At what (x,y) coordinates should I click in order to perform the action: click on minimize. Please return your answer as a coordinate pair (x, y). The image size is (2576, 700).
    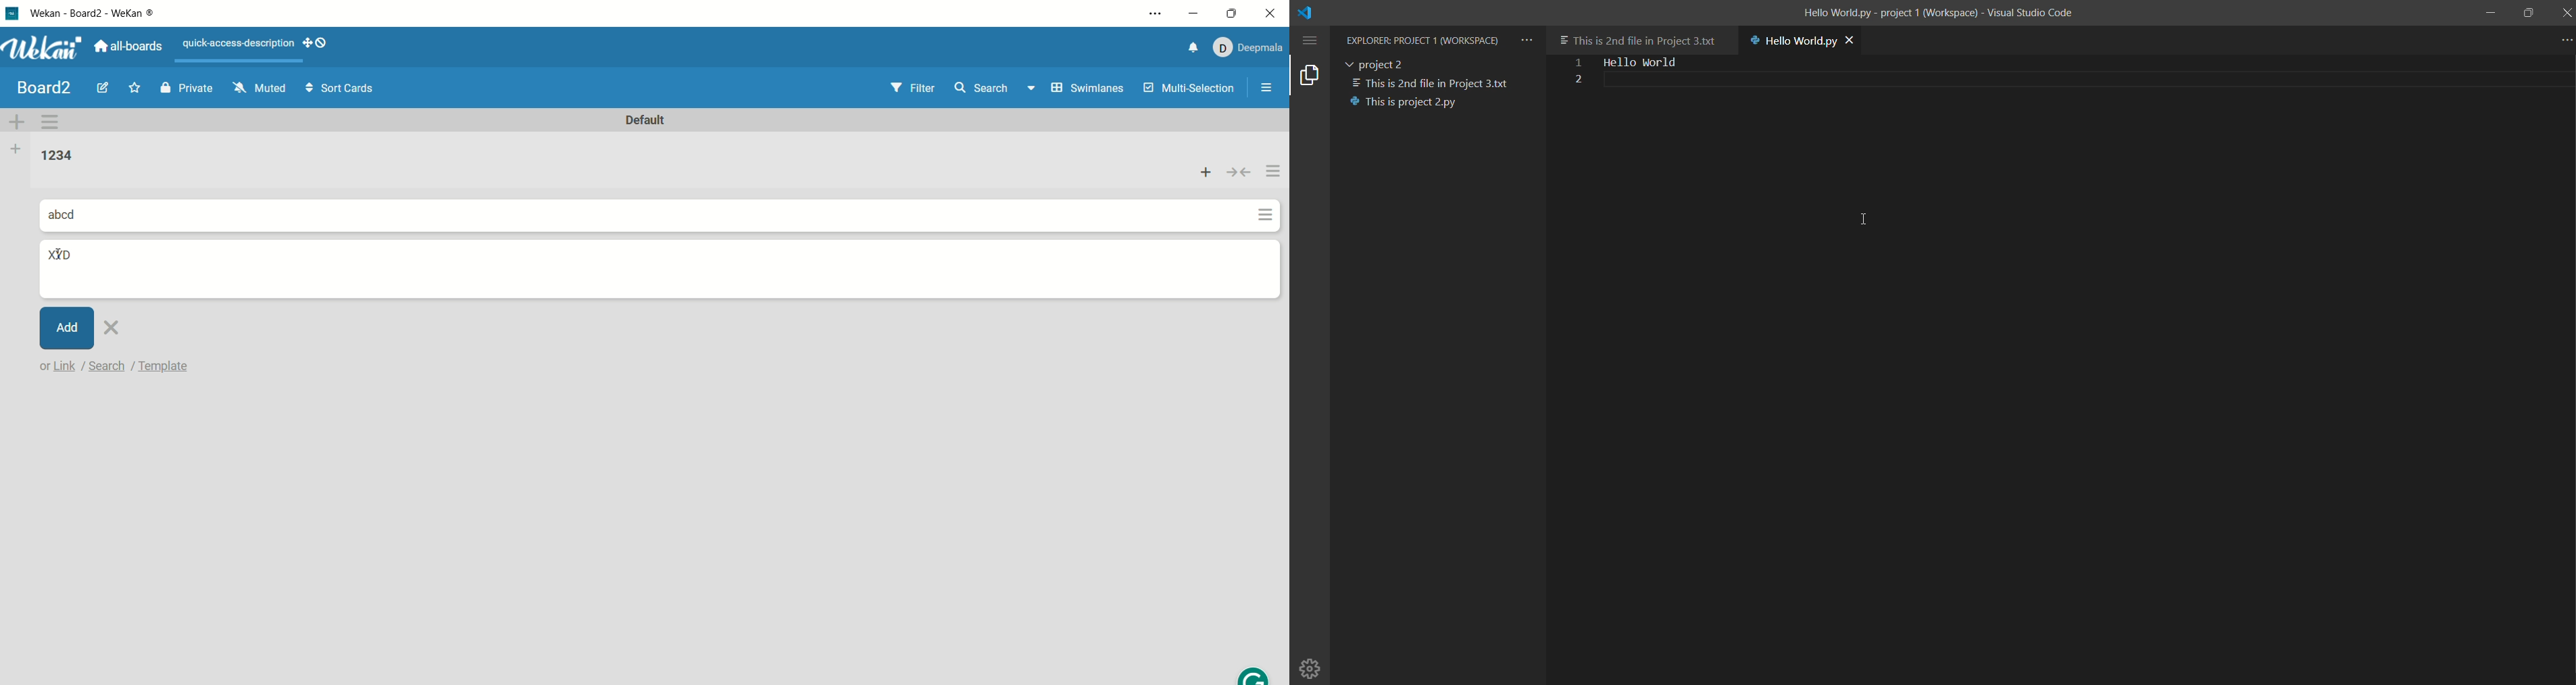
    Looking at the image, I should click on (1192, 15).